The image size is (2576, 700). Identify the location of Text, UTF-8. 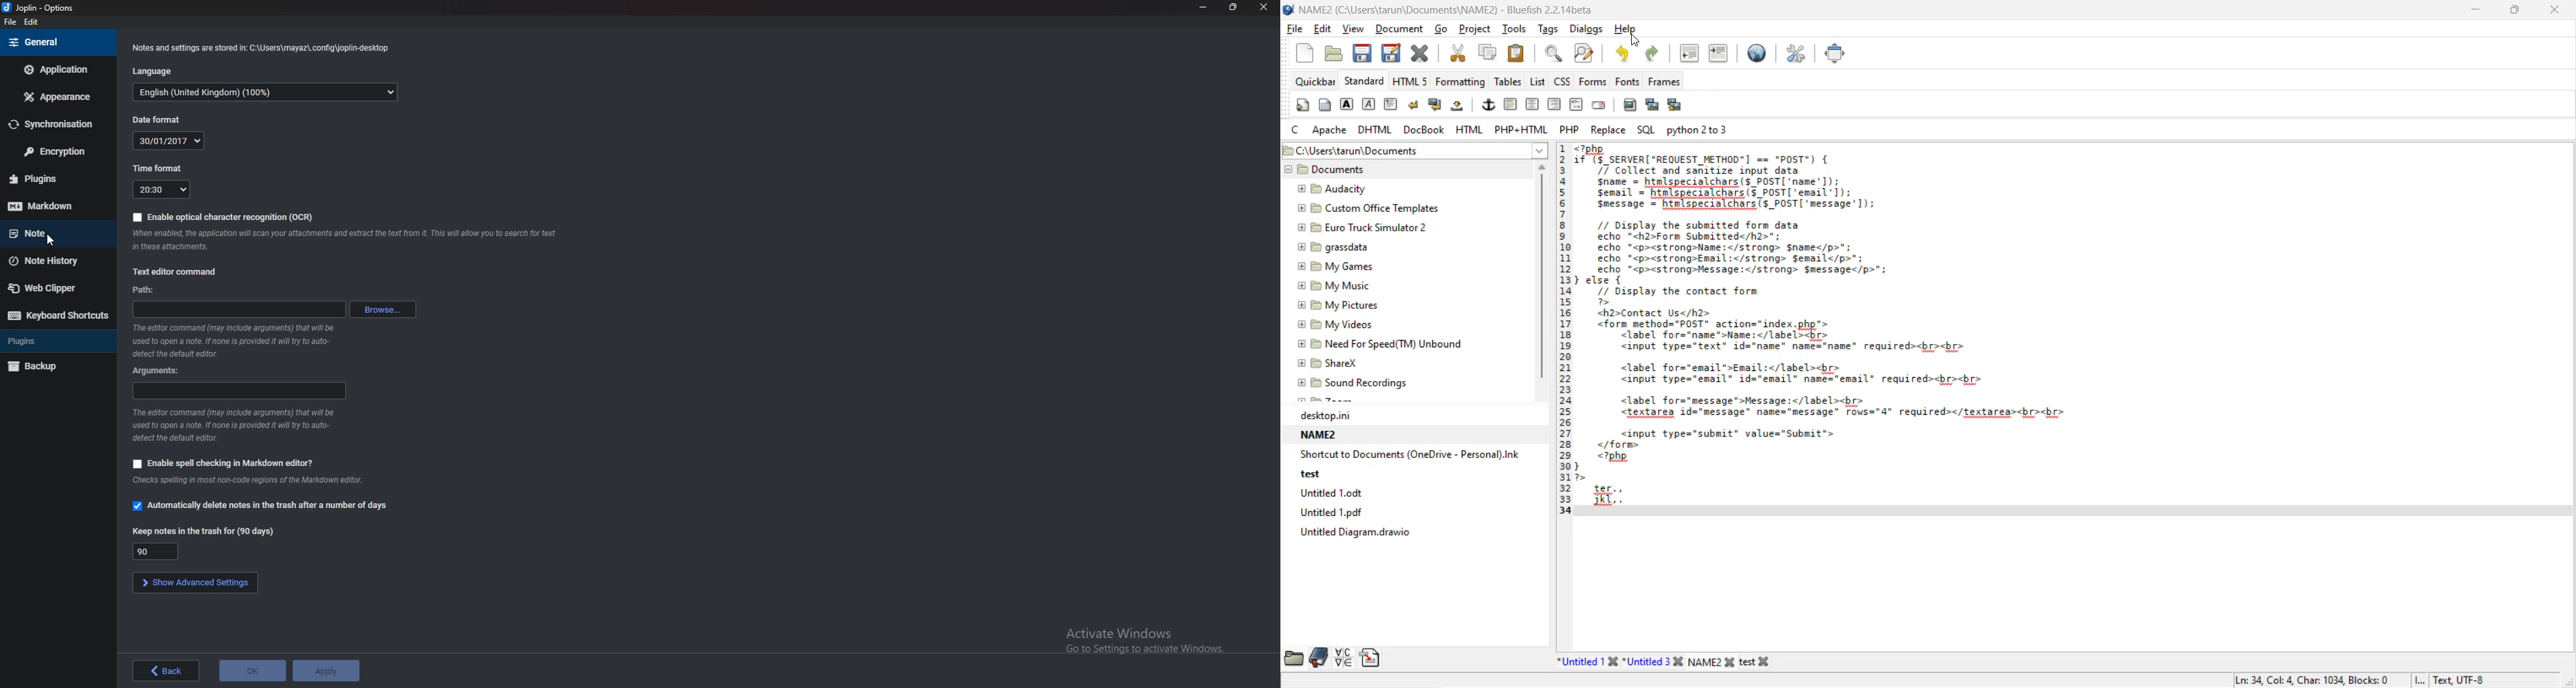
(2453, 679).